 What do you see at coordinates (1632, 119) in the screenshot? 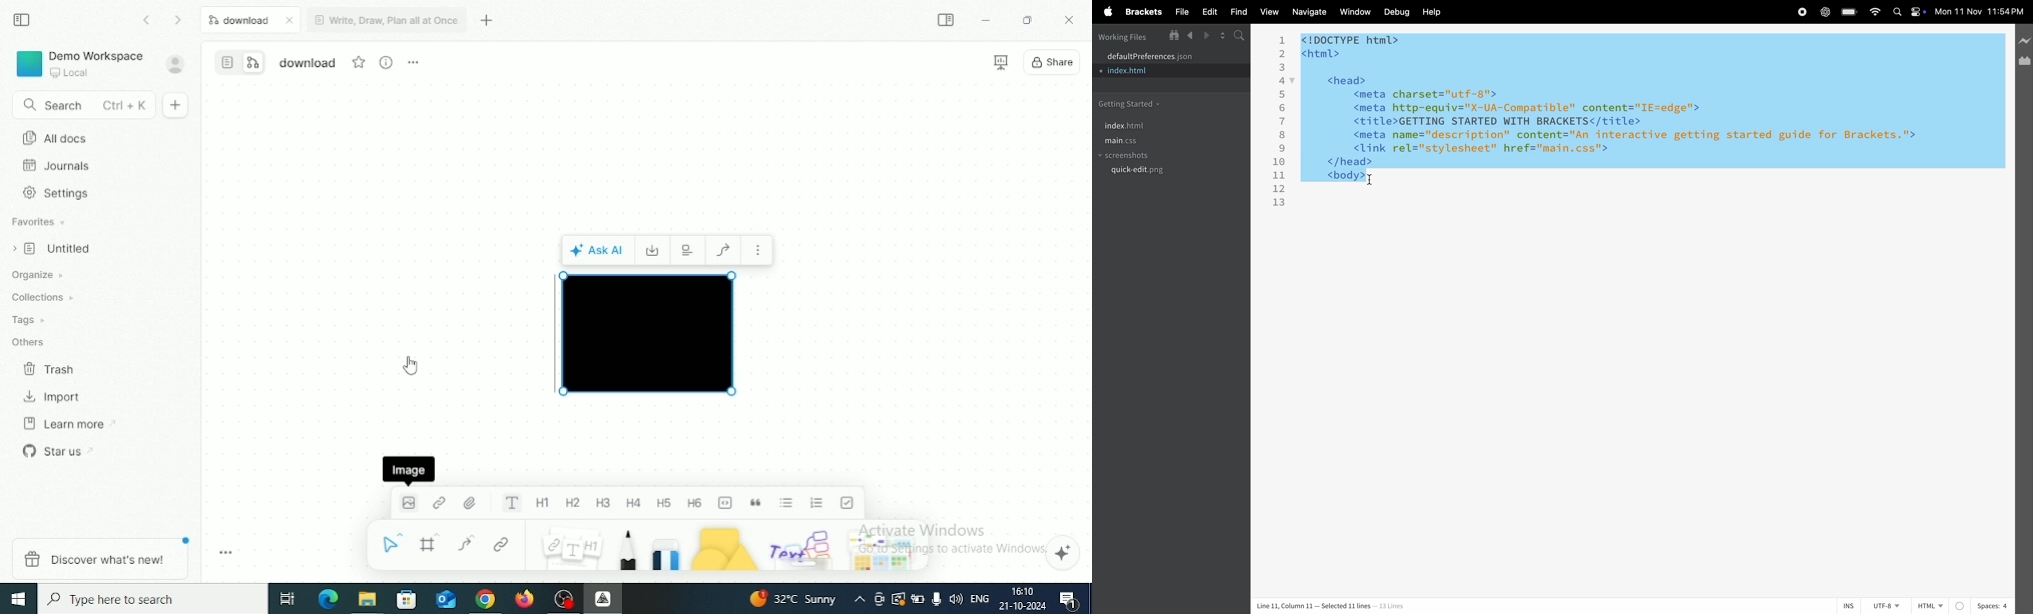
I see `code block` at bounding box center [1632, 119].